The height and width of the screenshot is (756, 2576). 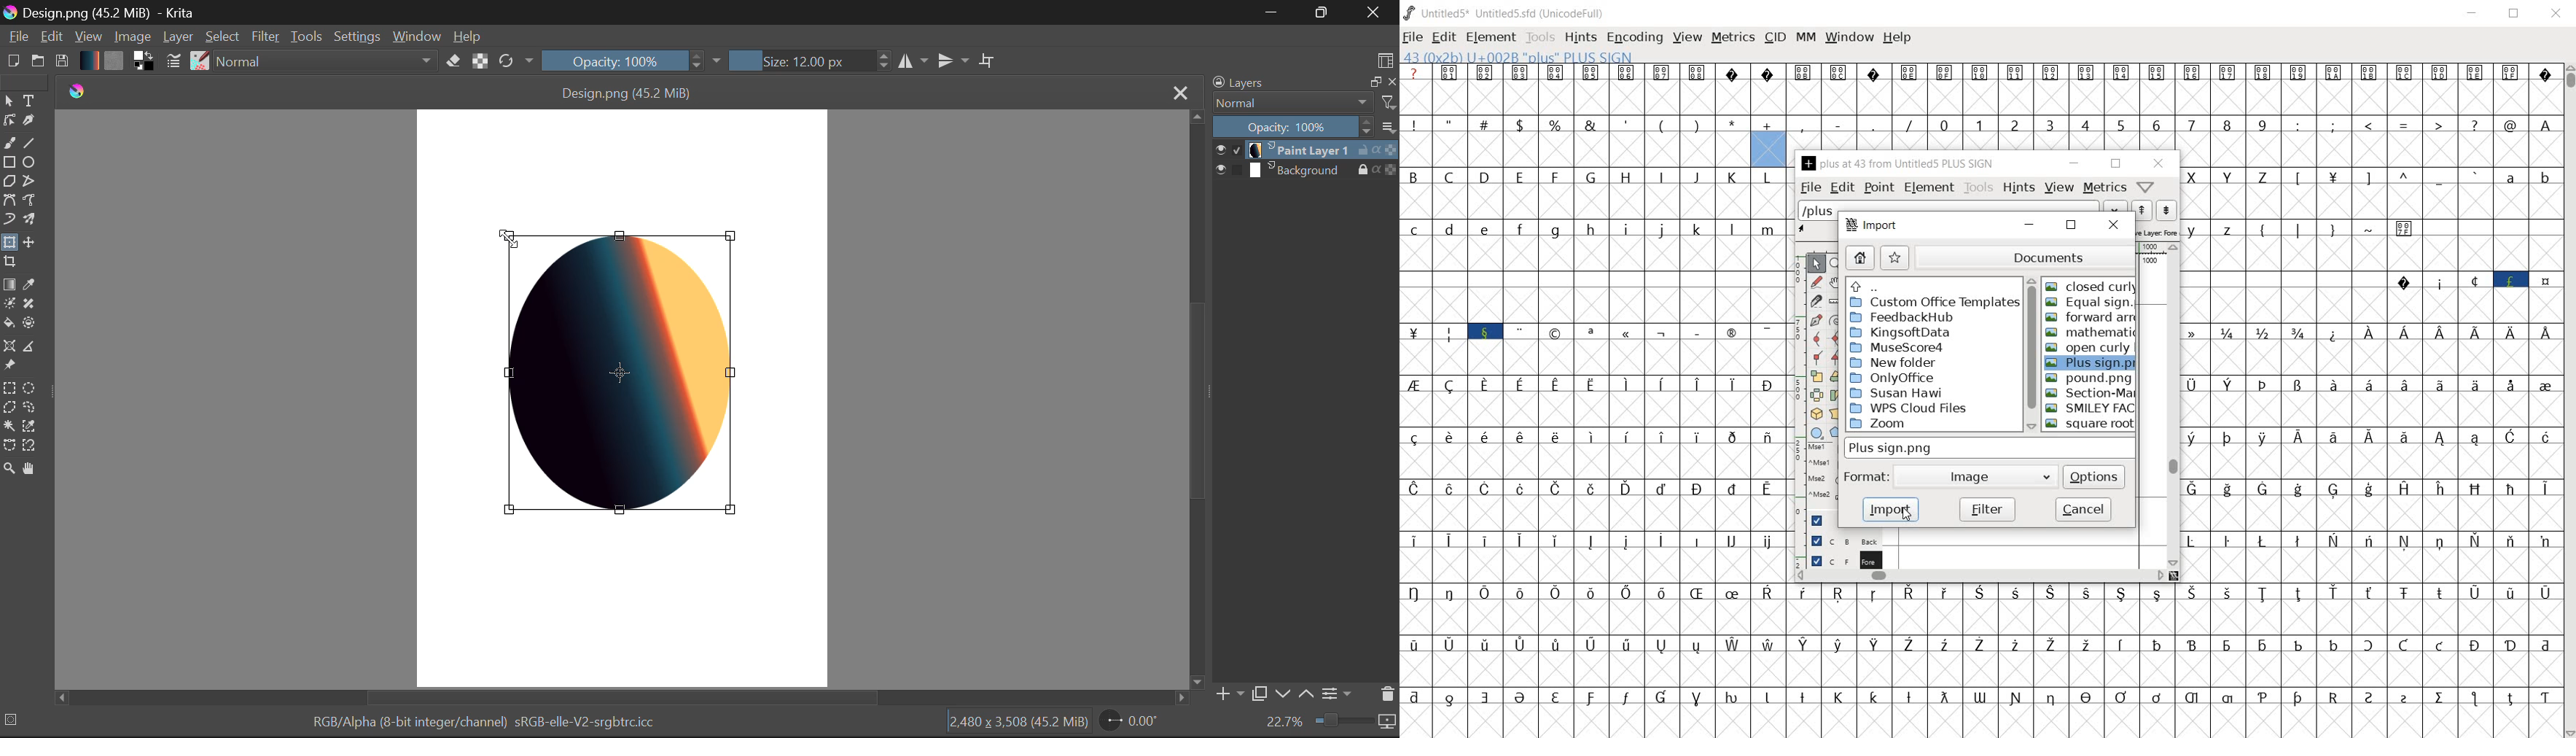 I want to click on Delete Layer, so click(x=1386, y=694).